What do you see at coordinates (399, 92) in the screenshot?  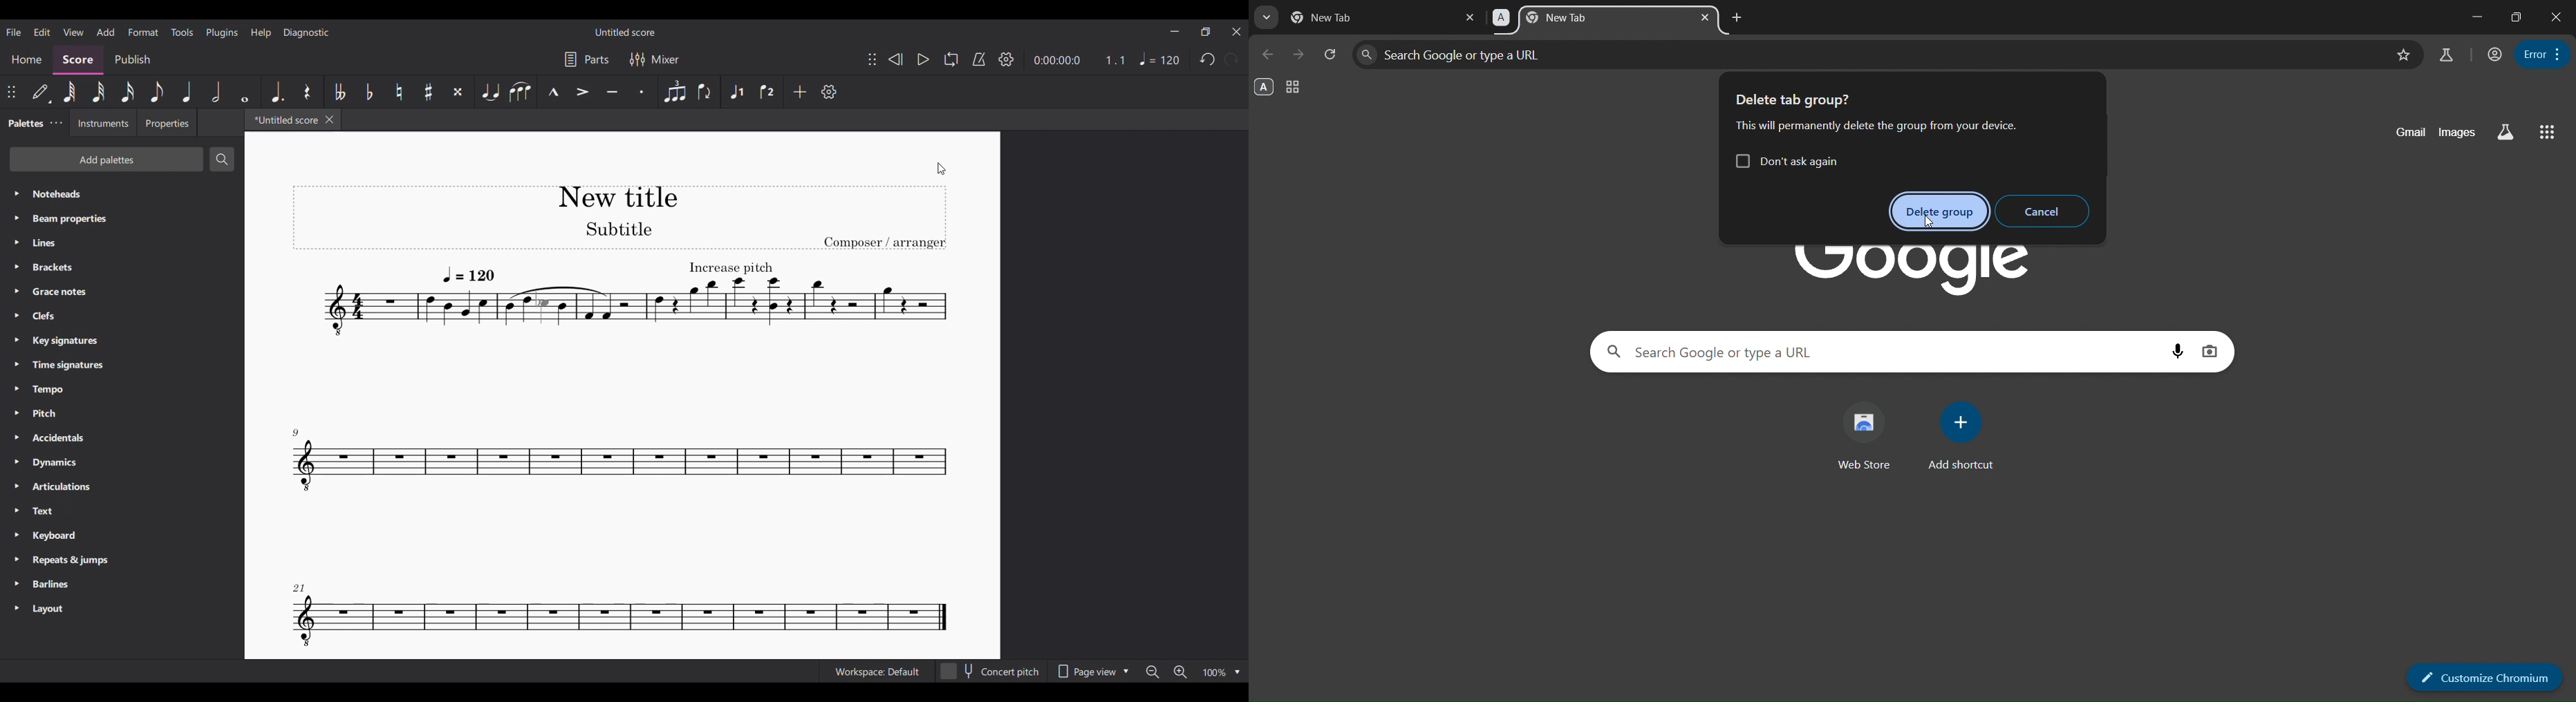 I see `Toggle natural` at bounding box center [399, 92].